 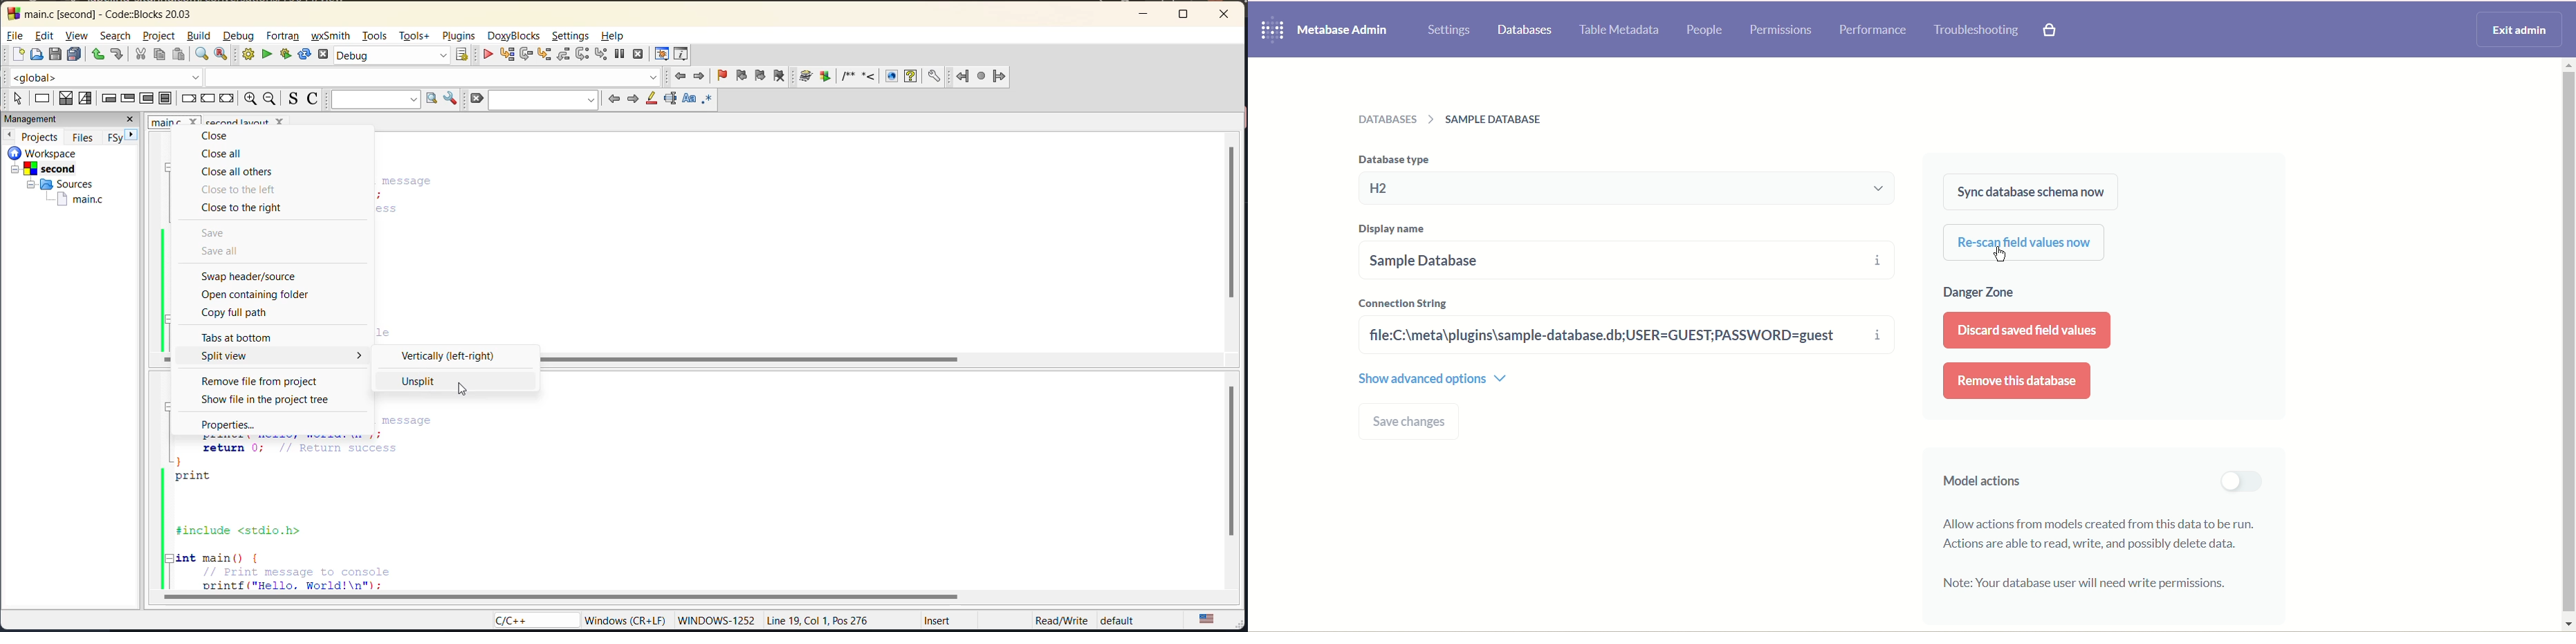 What do you see at coordinates (562, 597) in the screenshot?
I see `horizontal scroll bar` at bounding box center [562, 597].